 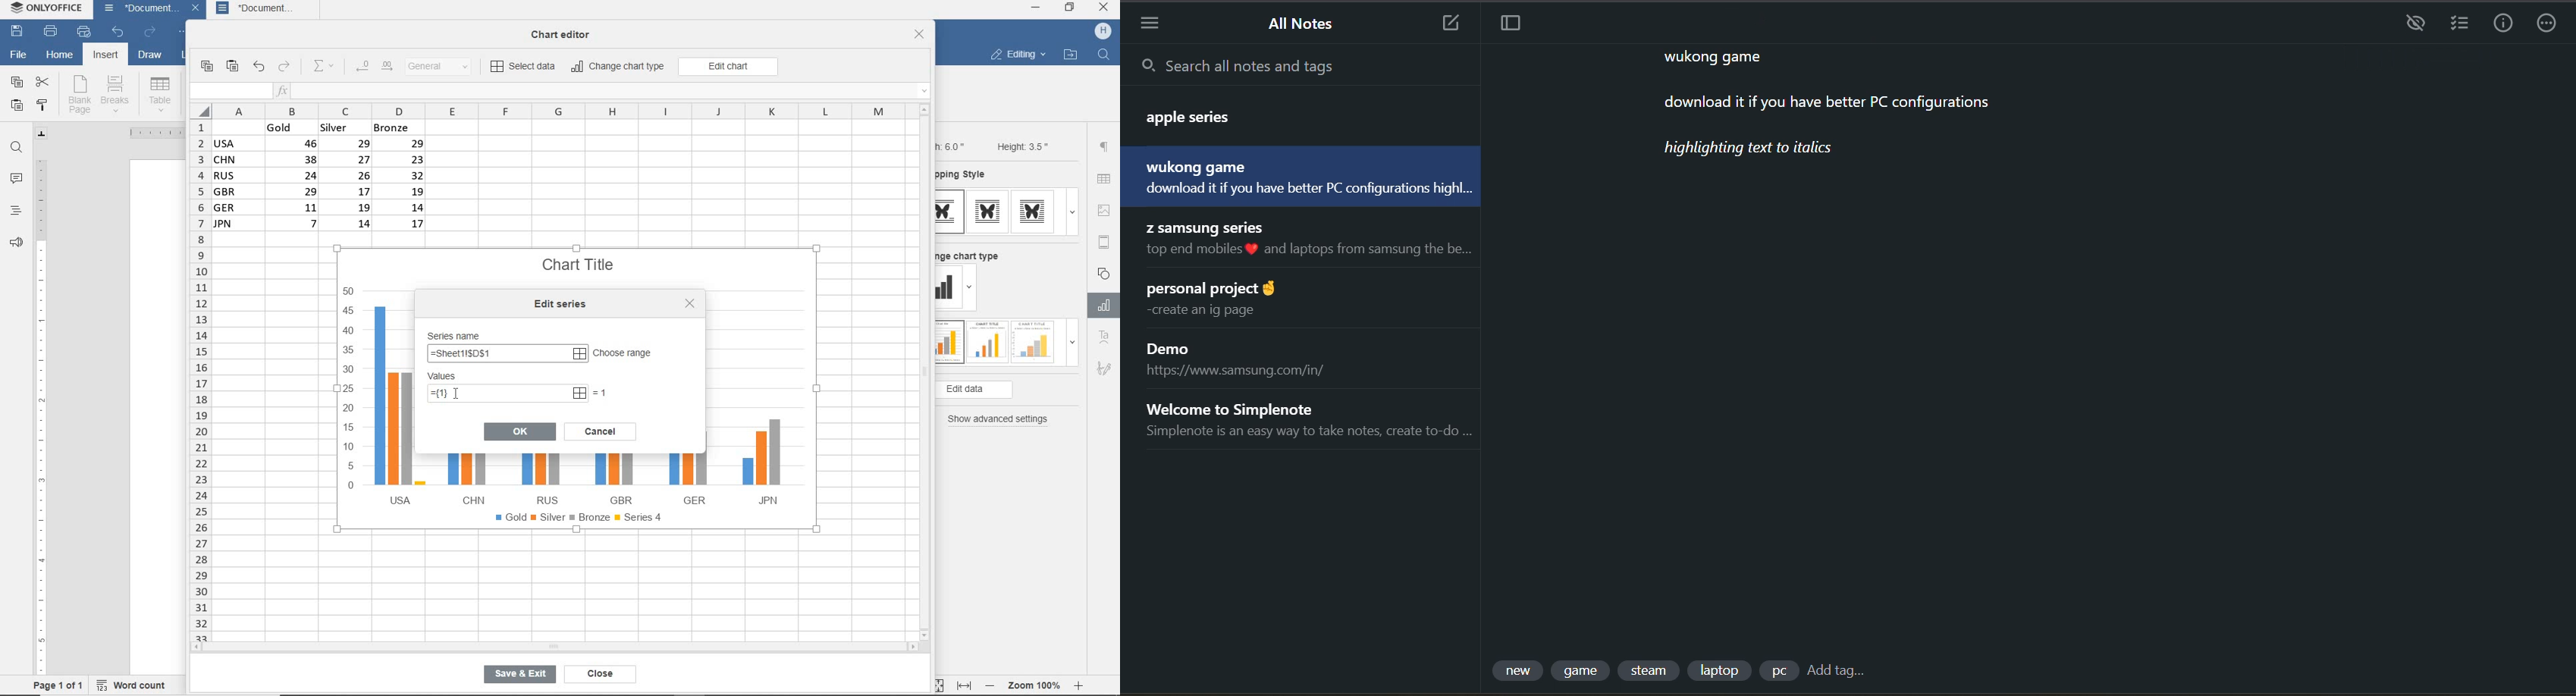 What do you see at coordinates (966, 175) in the screenshot?
I see `wrapping style` at bounding box center [966, 175].